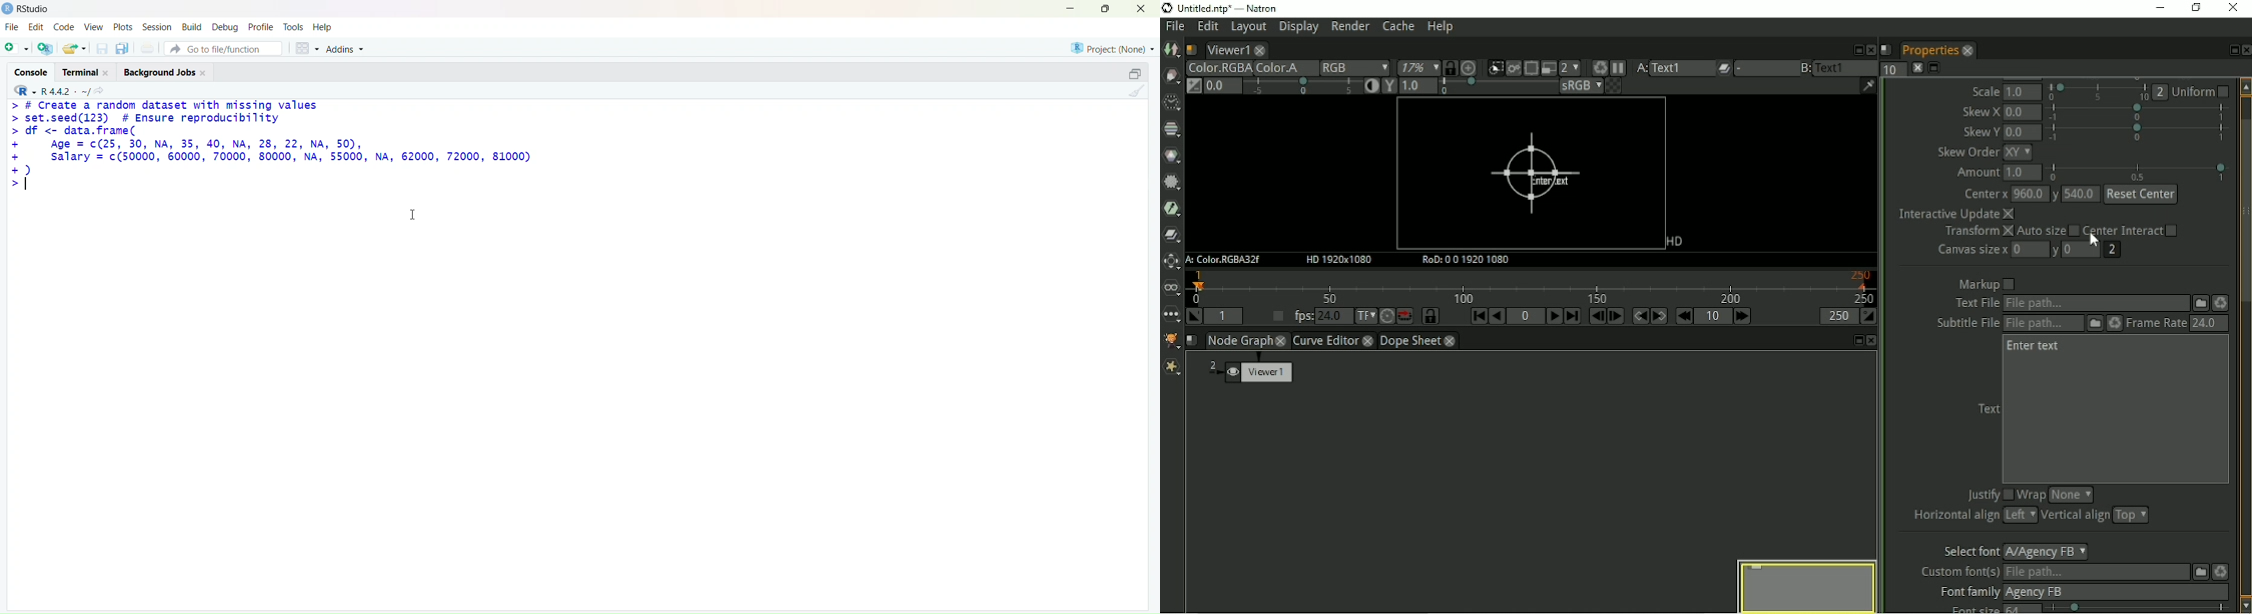 Image resolution: width=2268 pixels, height=616 pixels. What do you see at coordinates (1101, 8) in the screenshot?
I see `maximize` at bounding box center [1101, 8].